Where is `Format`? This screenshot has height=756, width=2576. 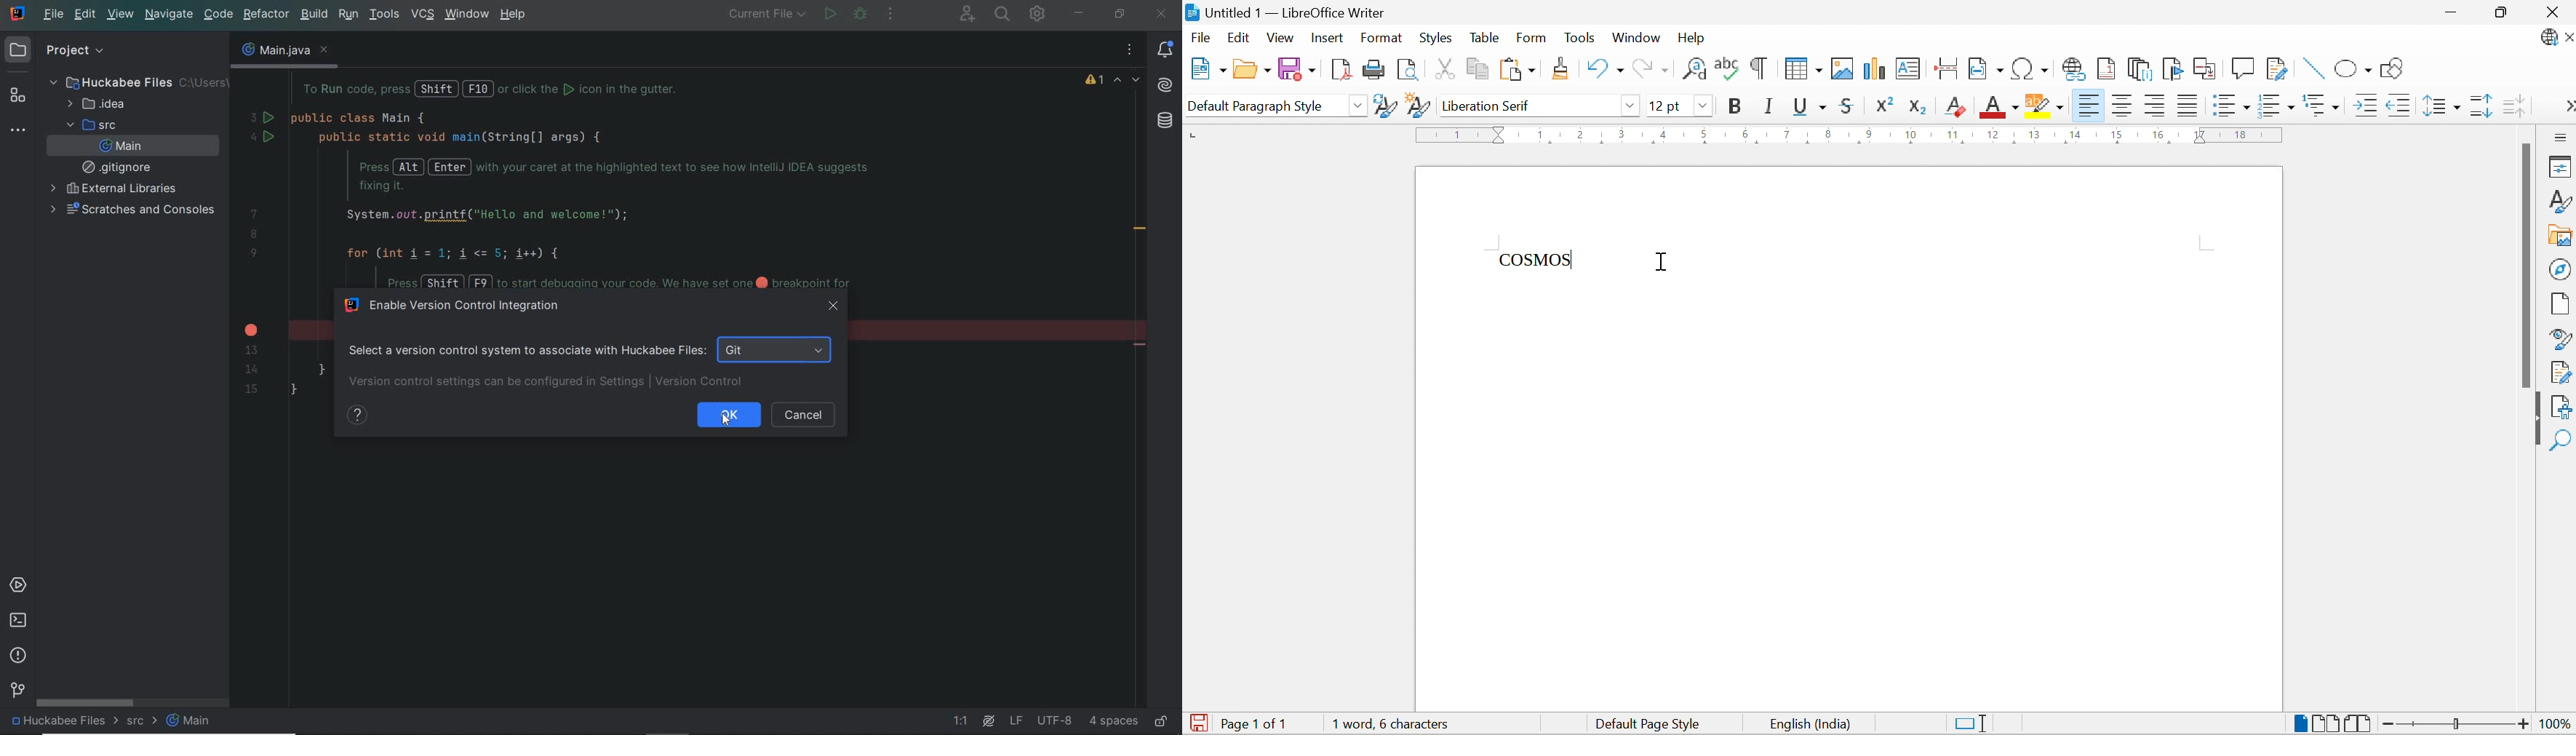 Format is located at coordinates (1382, 39).